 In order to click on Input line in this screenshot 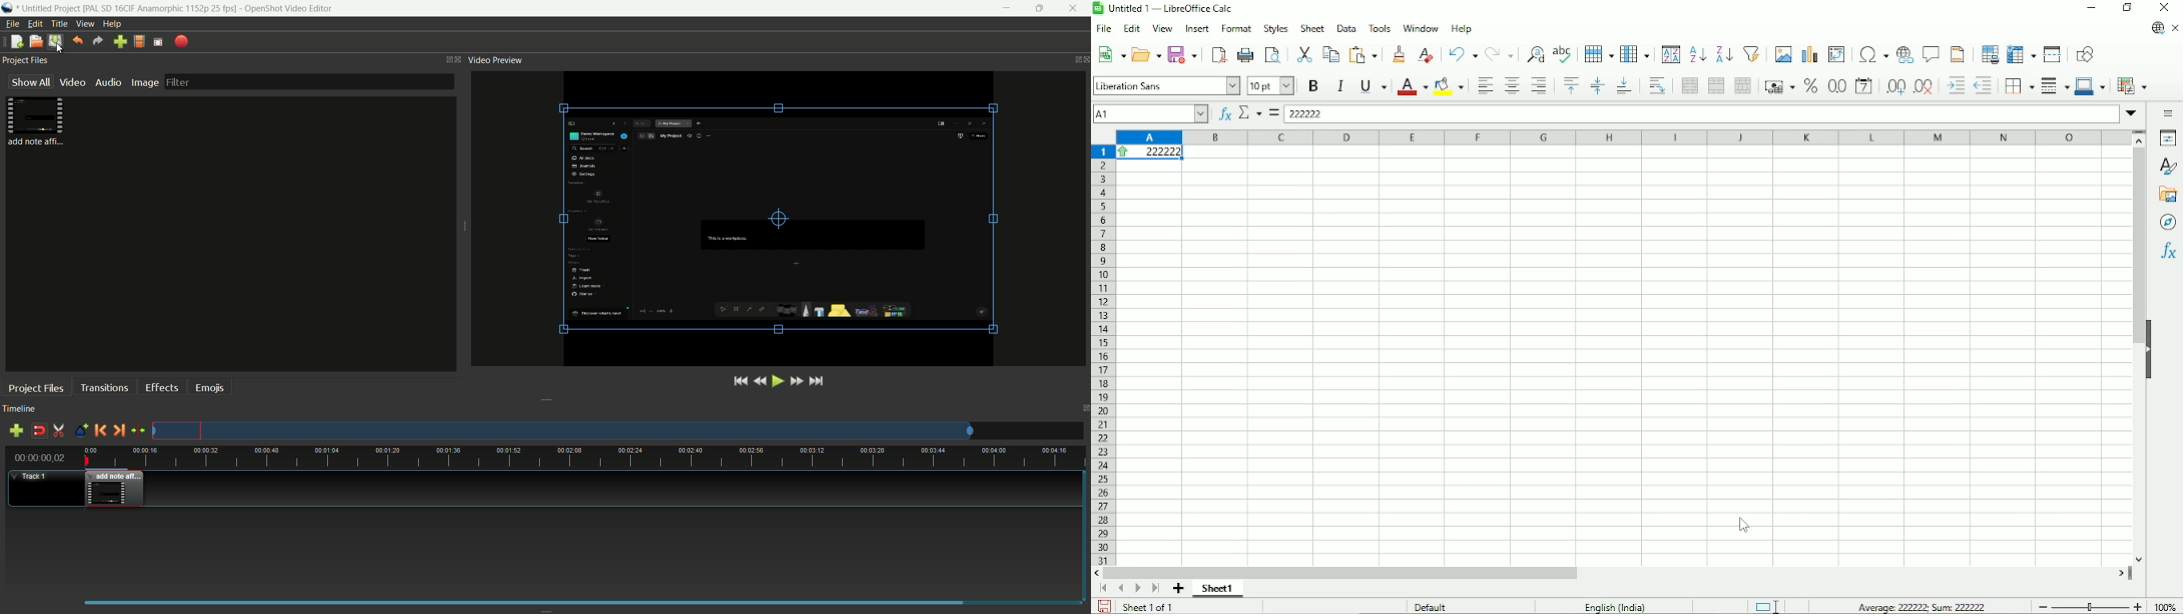, I will do `click(1703, 113)`.